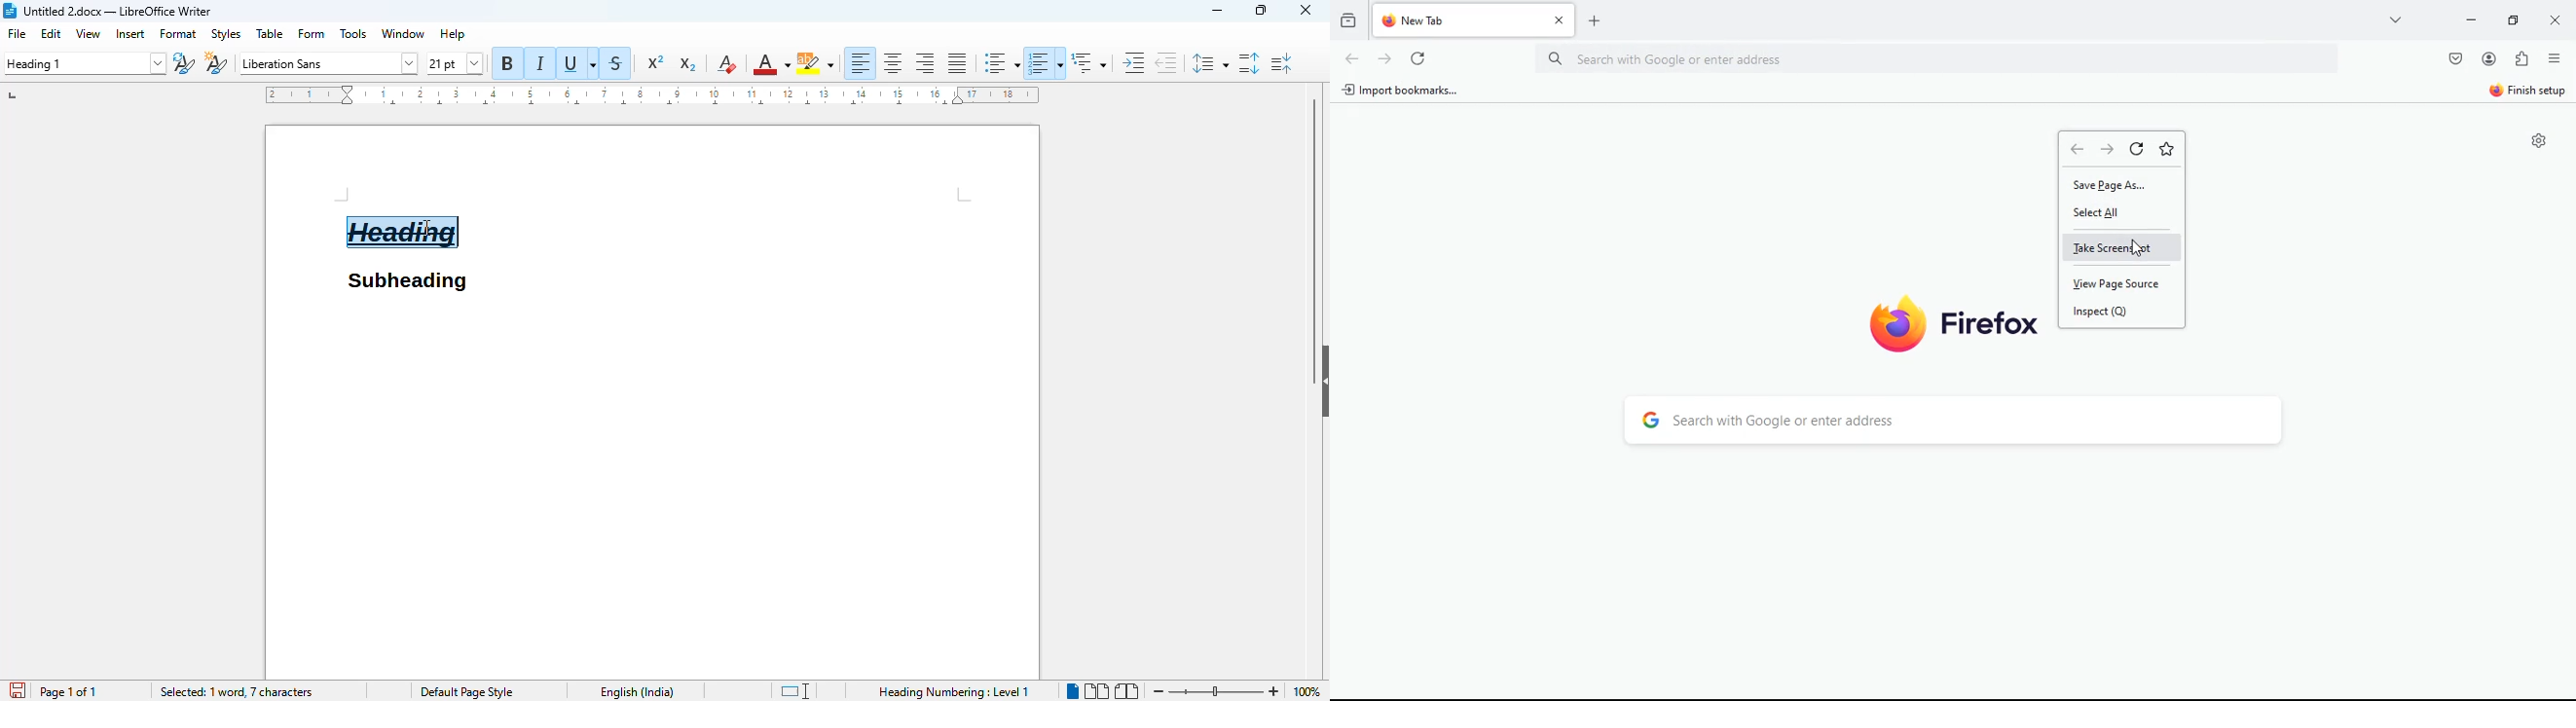 Image resolution: width=2576 pixels, height=728 pixels. I want to click on extensions, so click(2521, 59).